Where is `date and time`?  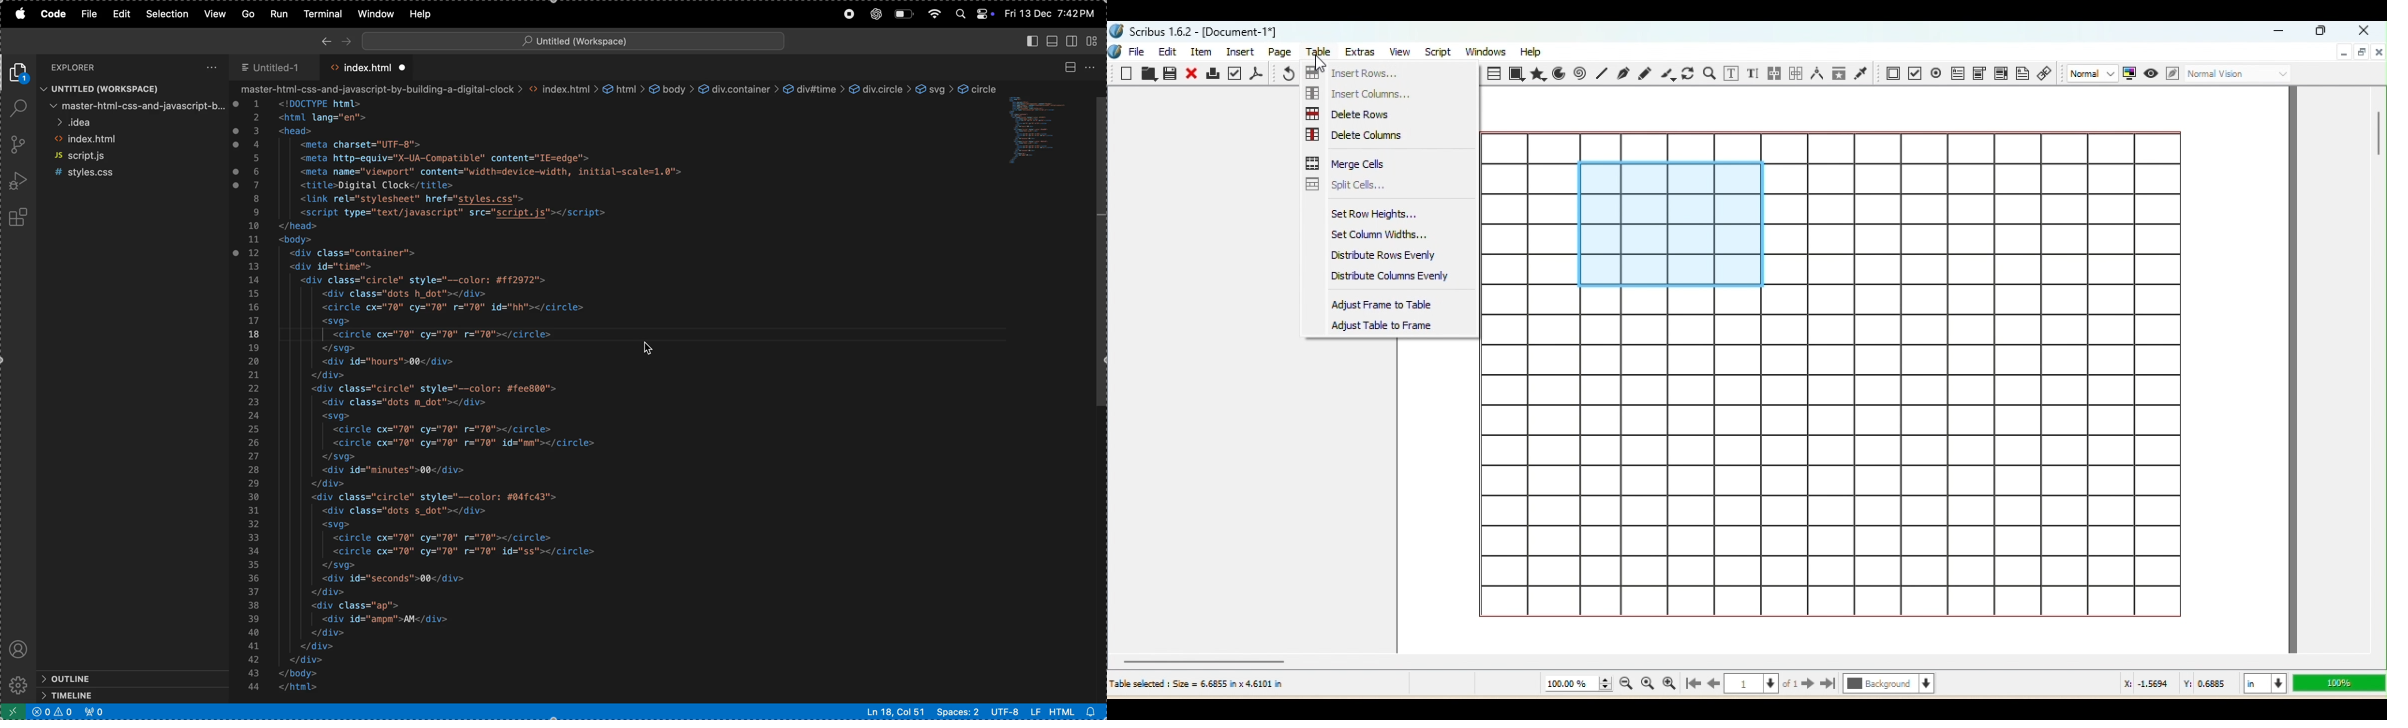 date and time is located at coordinates (1051, 14).